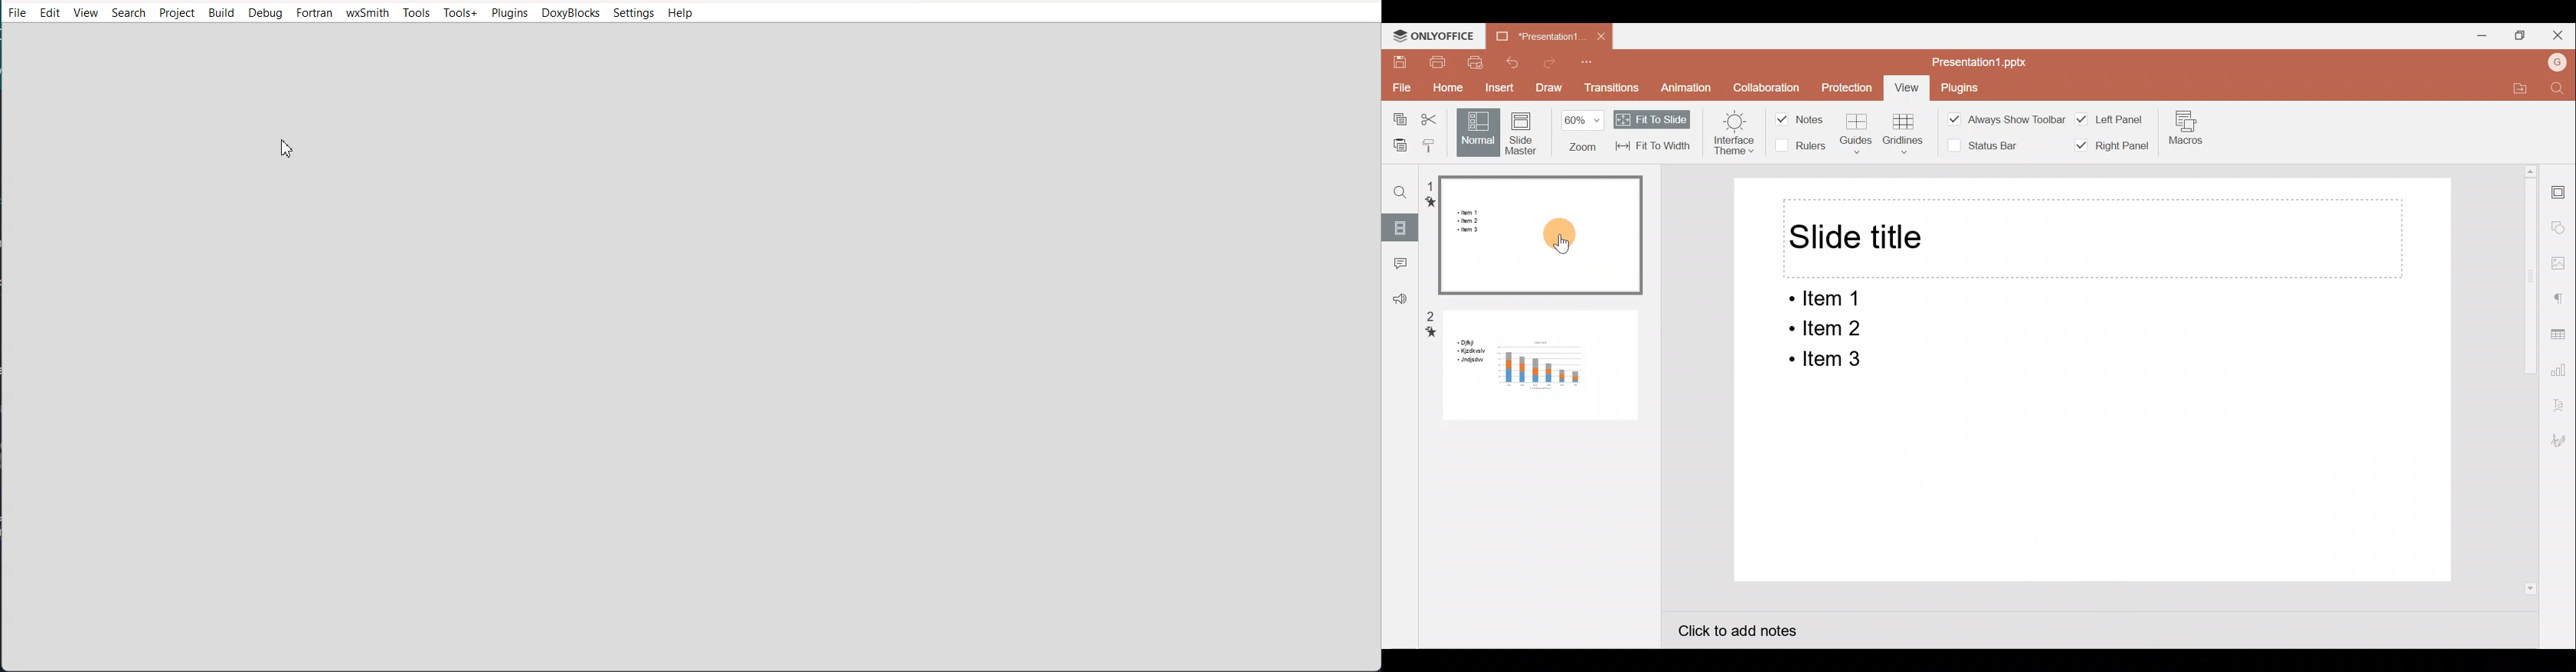  Describe the element at coordinates (2562, 297) in the screenshot. I see `Paragraph settings` at that location.